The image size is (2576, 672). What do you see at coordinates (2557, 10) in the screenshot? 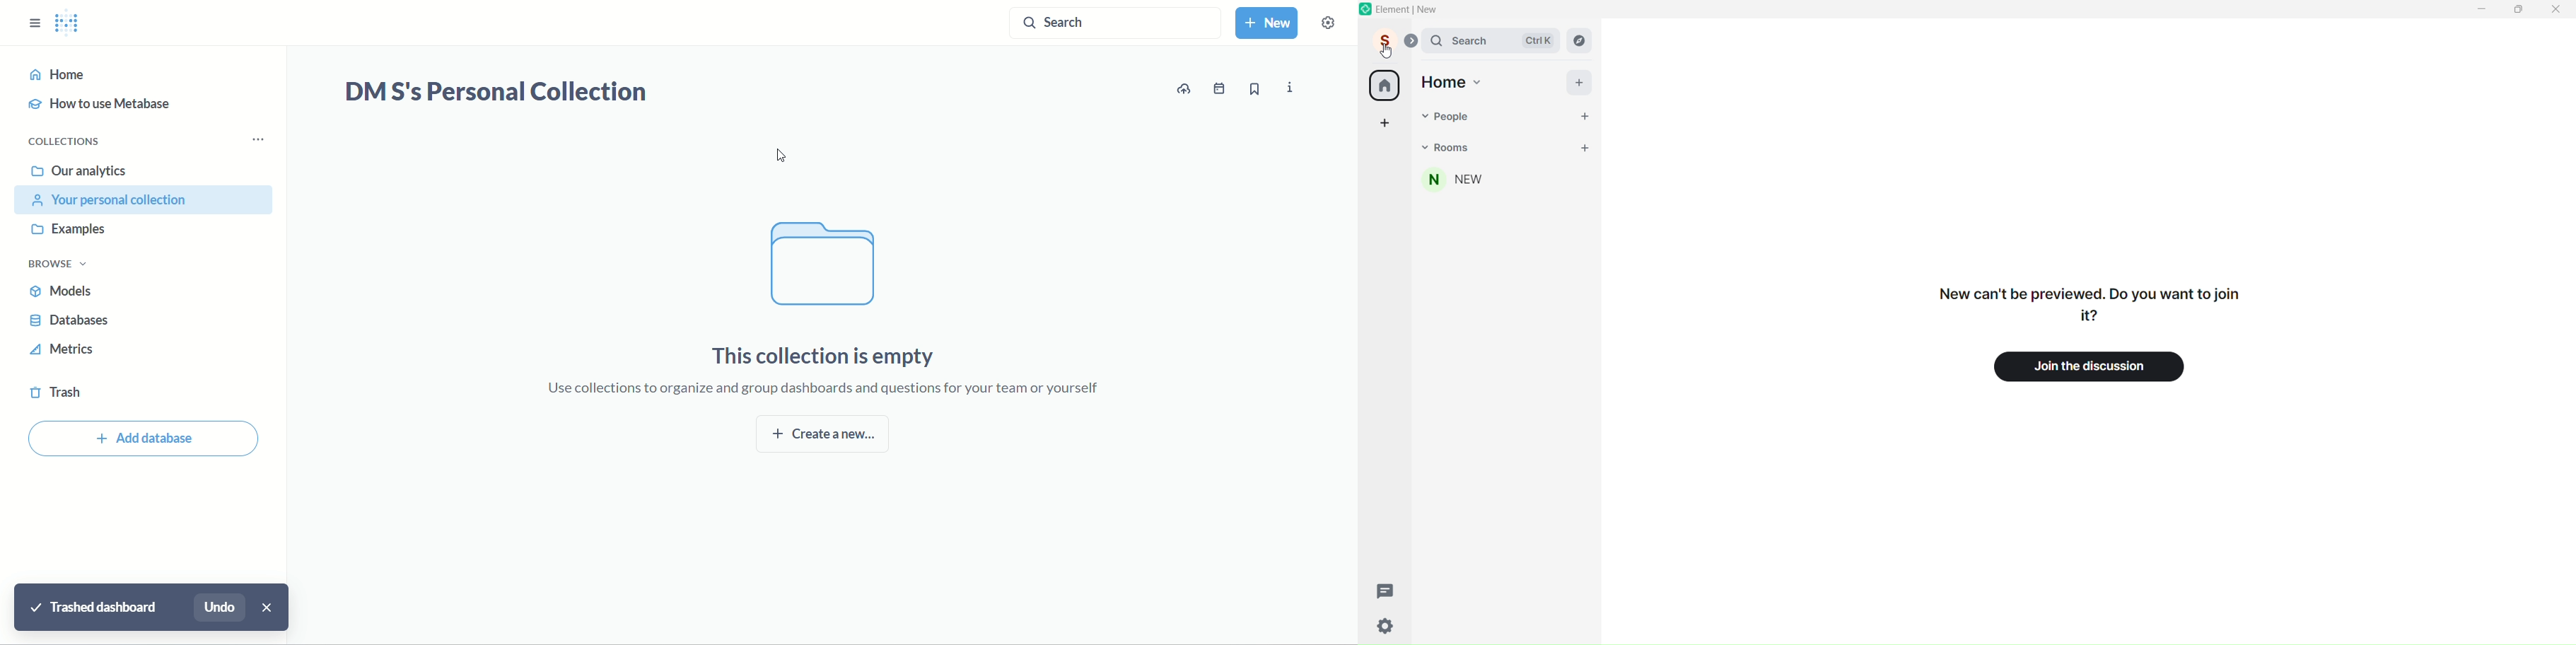
I see `Close` at bounding box center [2557, 10].